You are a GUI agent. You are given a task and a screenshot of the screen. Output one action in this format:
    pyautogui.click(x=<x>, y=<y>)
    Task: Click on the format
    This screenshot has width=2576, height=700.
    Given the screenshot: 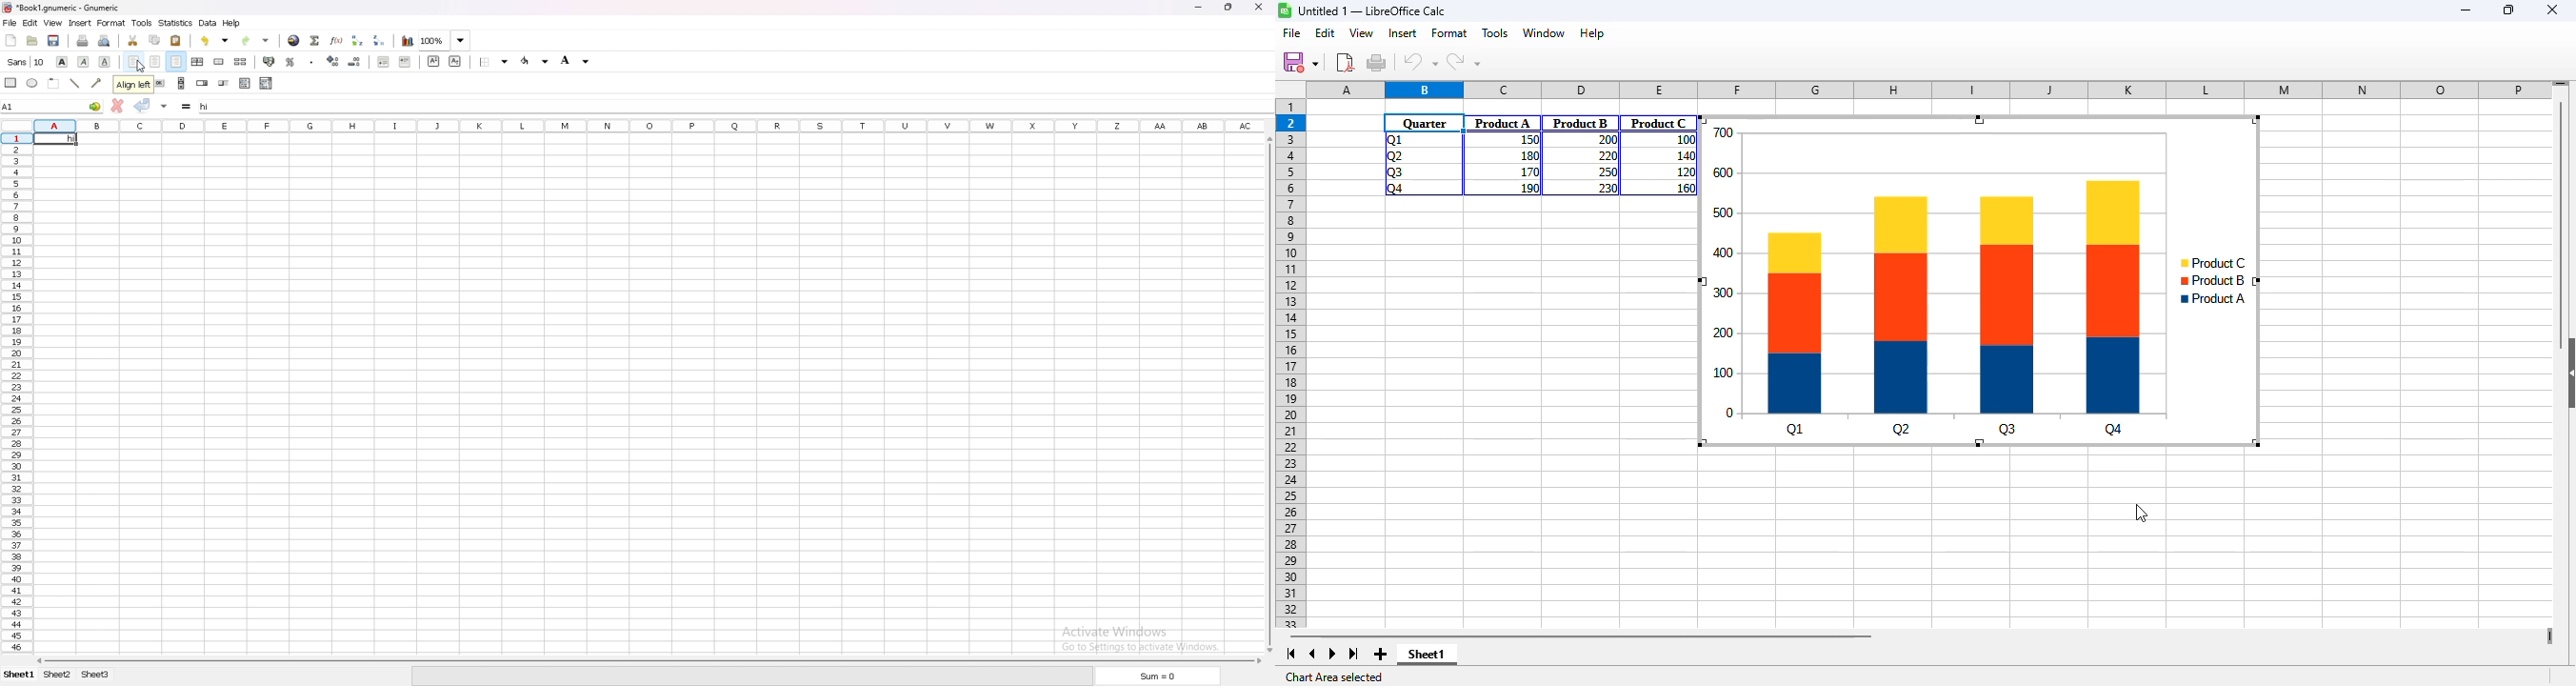 What is the action you would take?
    pyautogui.click(x=1449, y=32)
    